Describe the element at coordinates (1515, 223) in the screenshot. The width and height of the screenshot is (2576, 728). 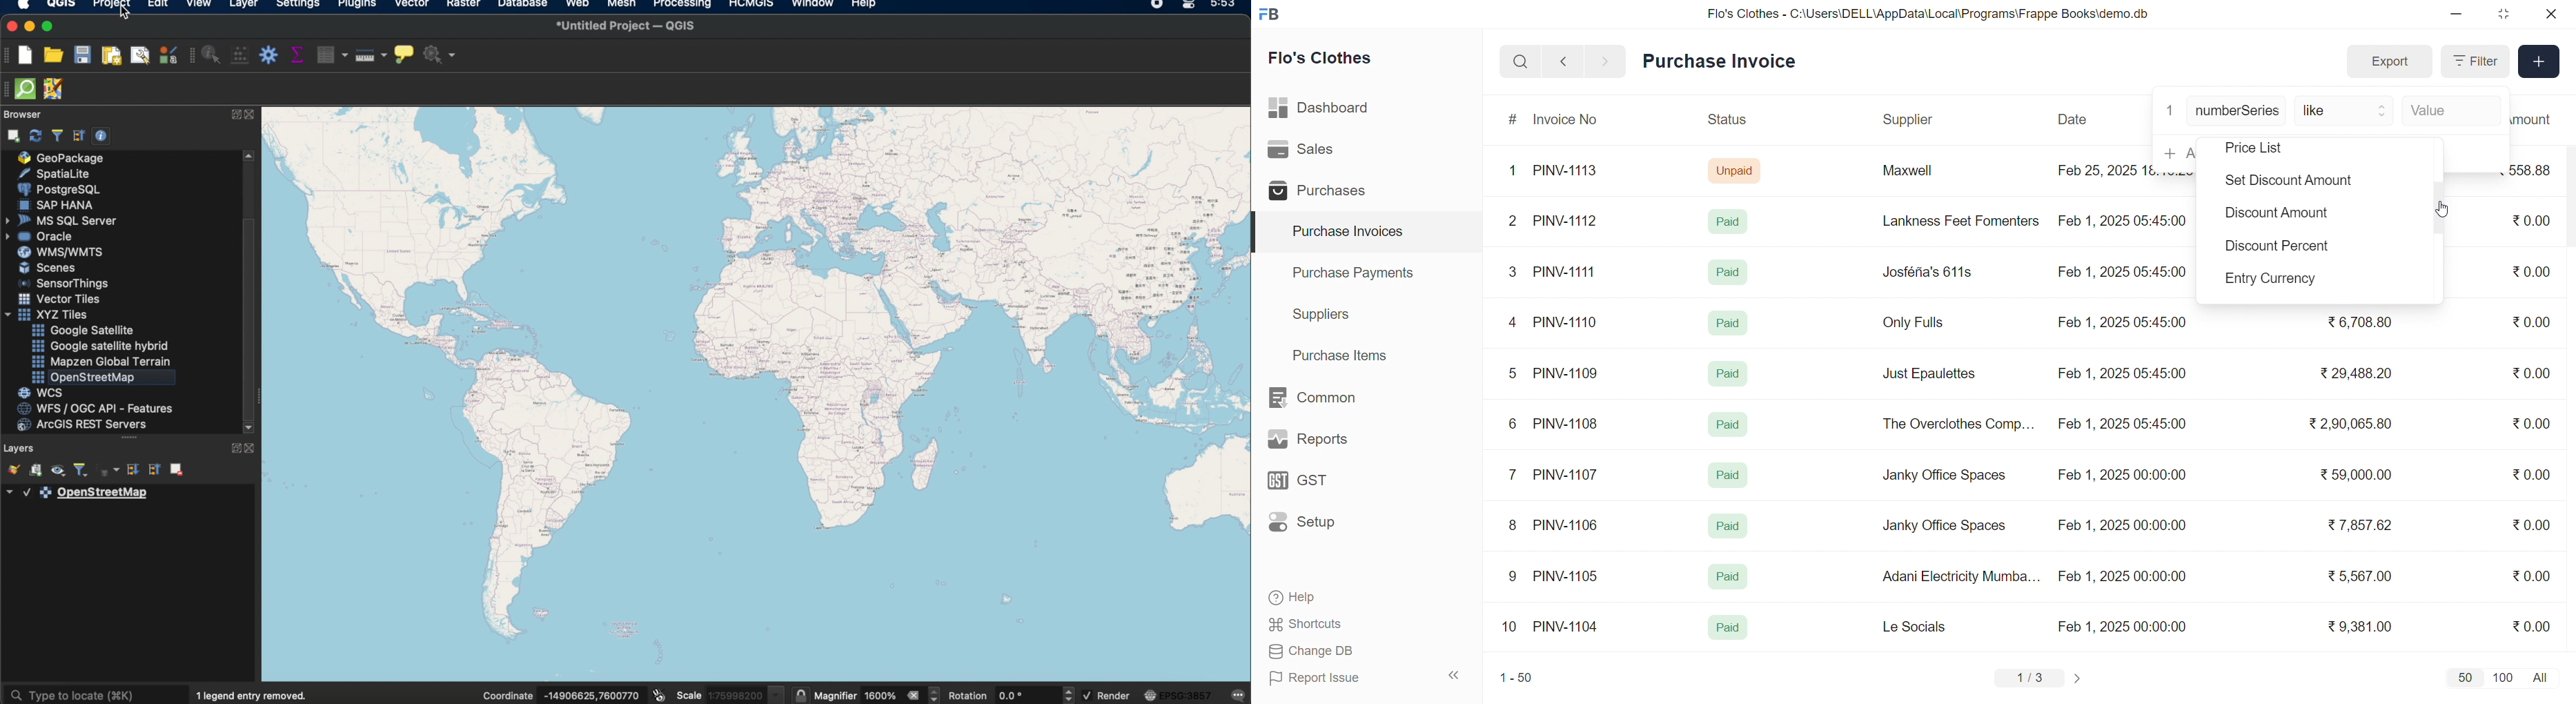
I see `2` at that location.